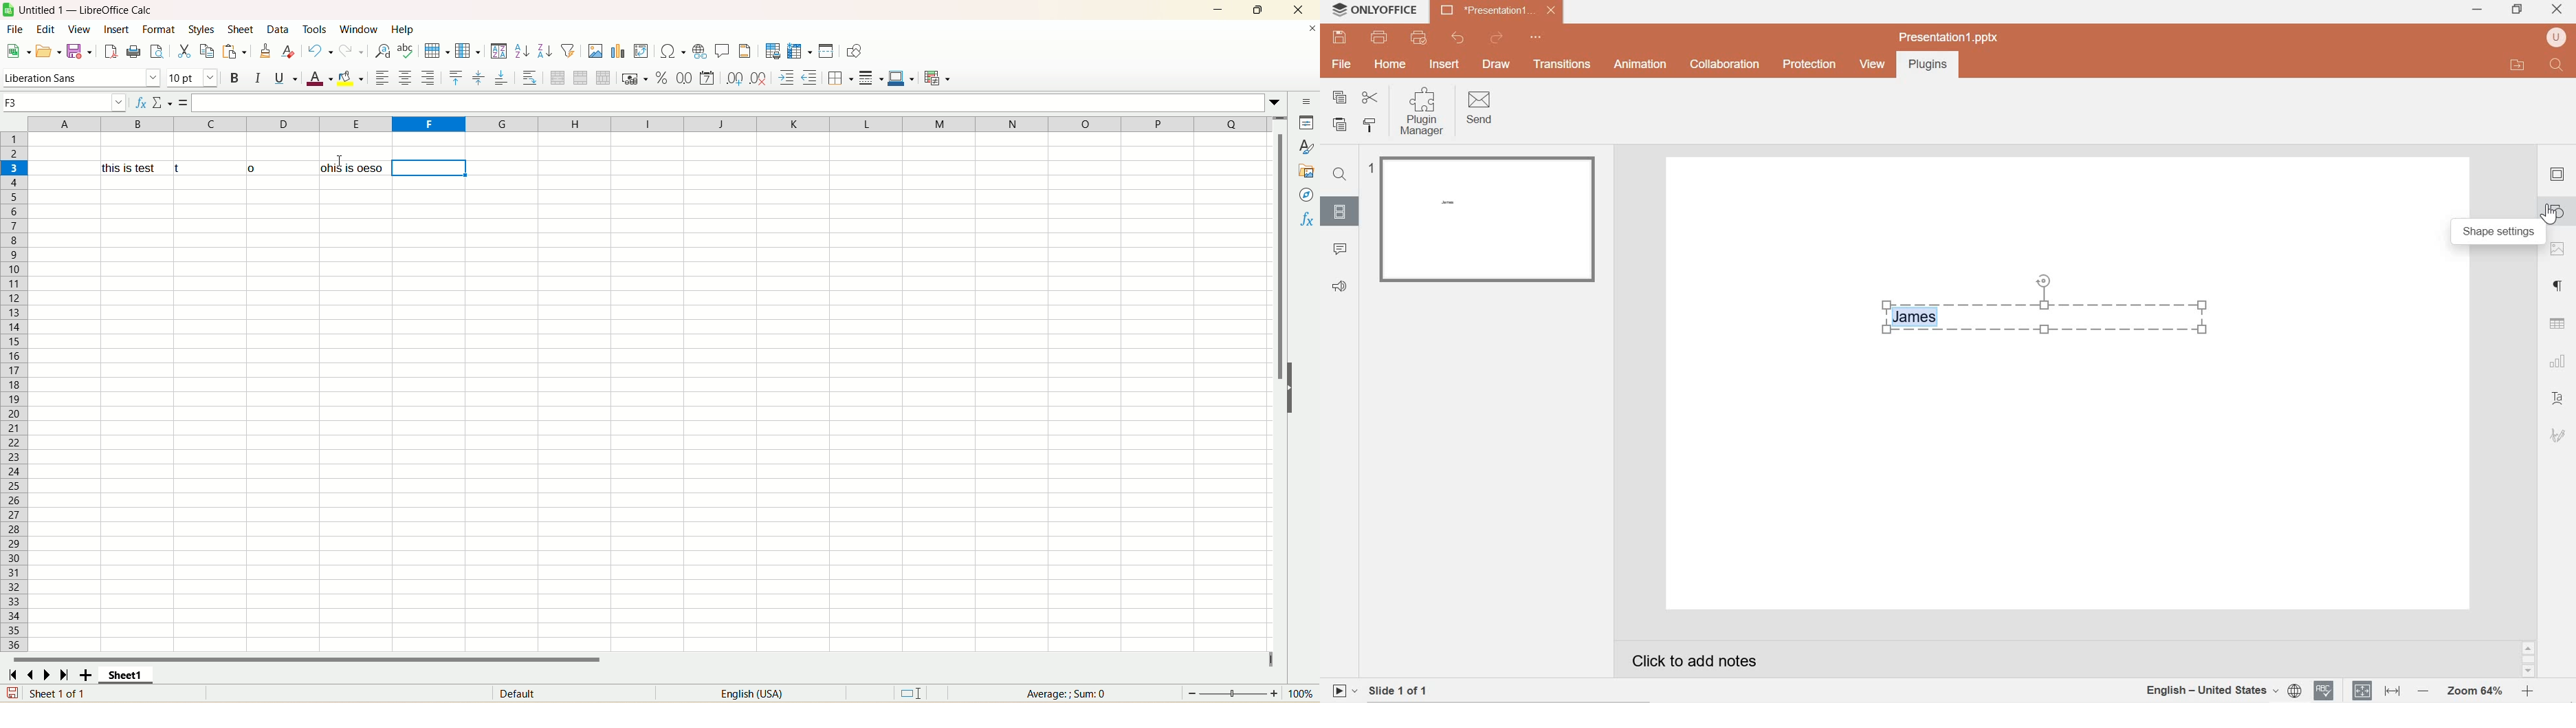  What do you see at coordinates (1340, 211) in the screenshot?
I see `slides` at bounding box center [1340, 211].